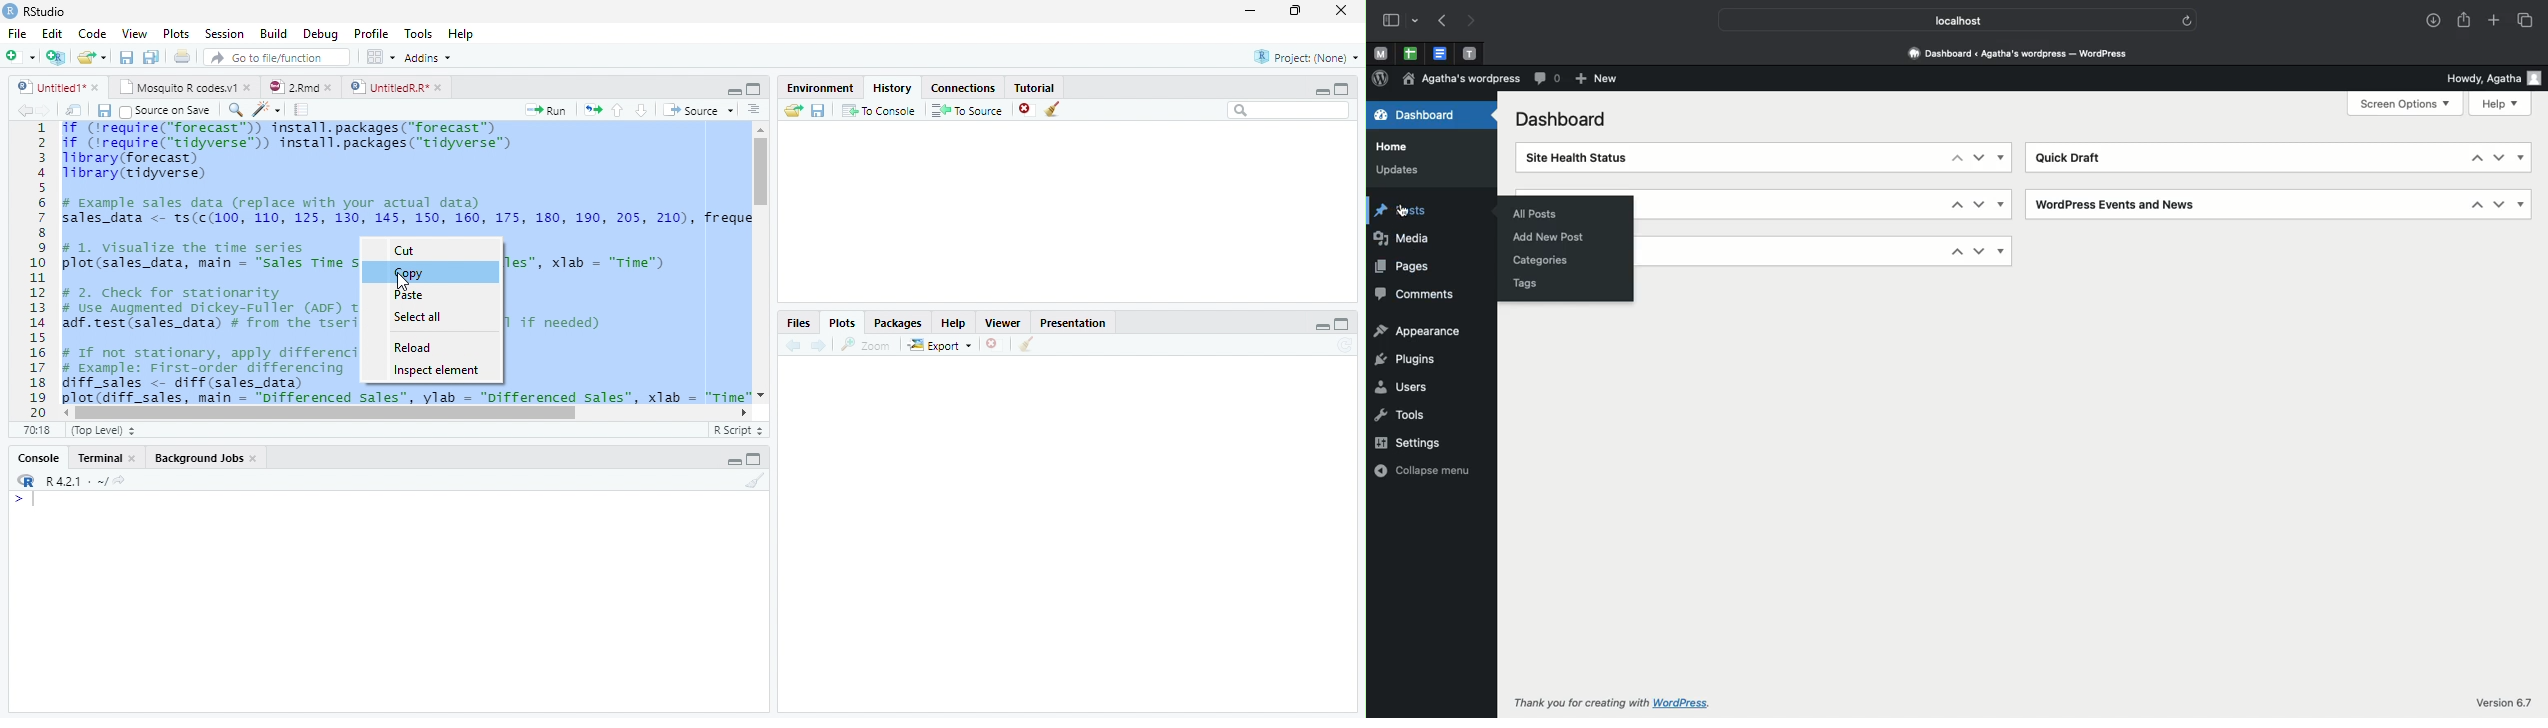 The height and width of the screenshot is (728, 2548). Describe the element at coordinates (2467, 21) in the screenshot. I see `Share` at that location.